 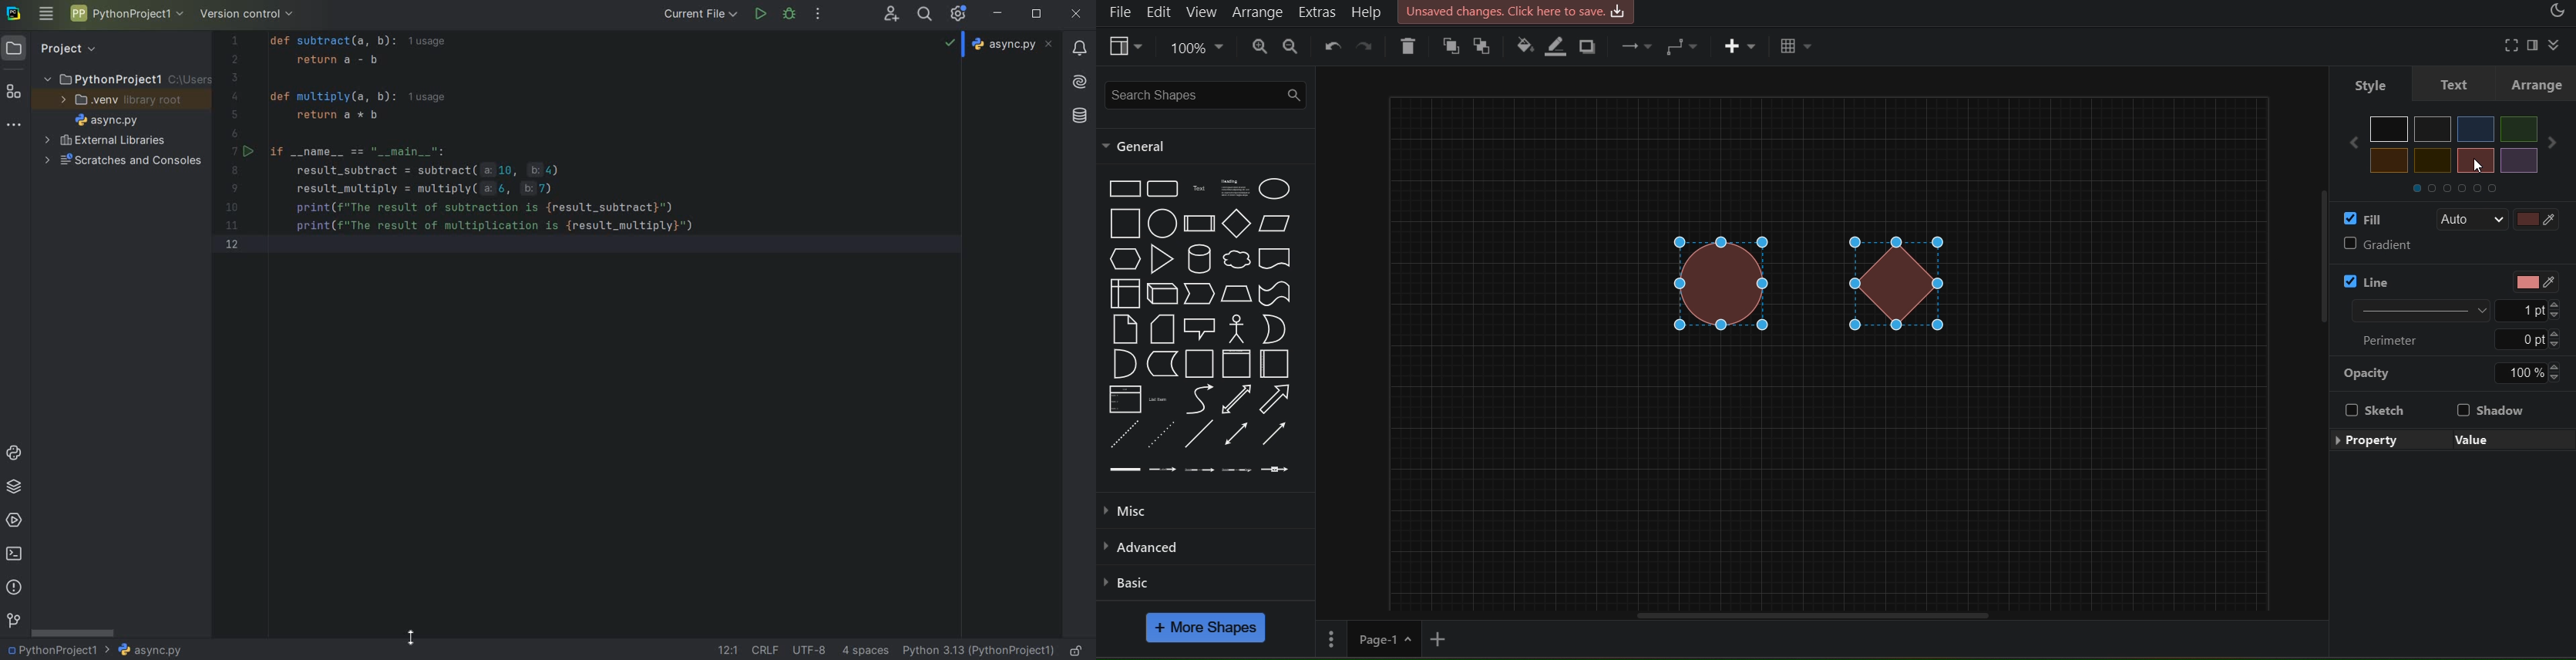 I want to click on restore down, so click(x=1037, y=15).